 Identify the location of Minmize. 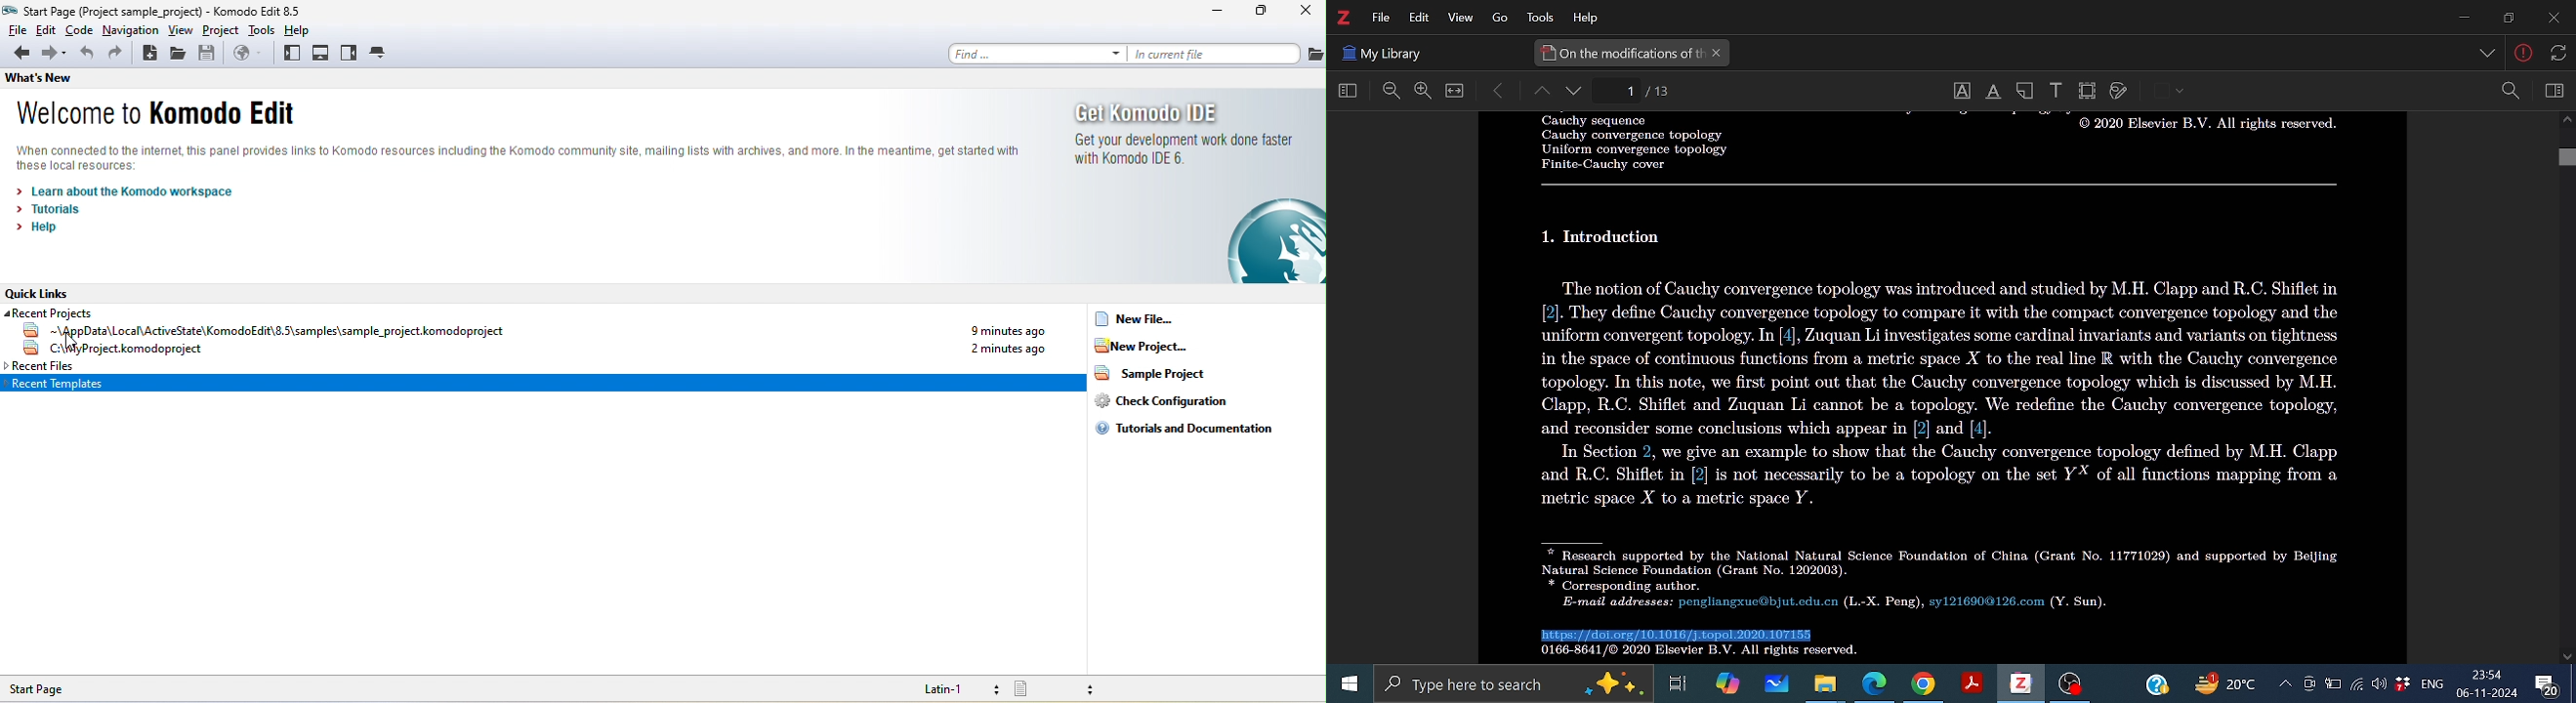
(2463, 19).